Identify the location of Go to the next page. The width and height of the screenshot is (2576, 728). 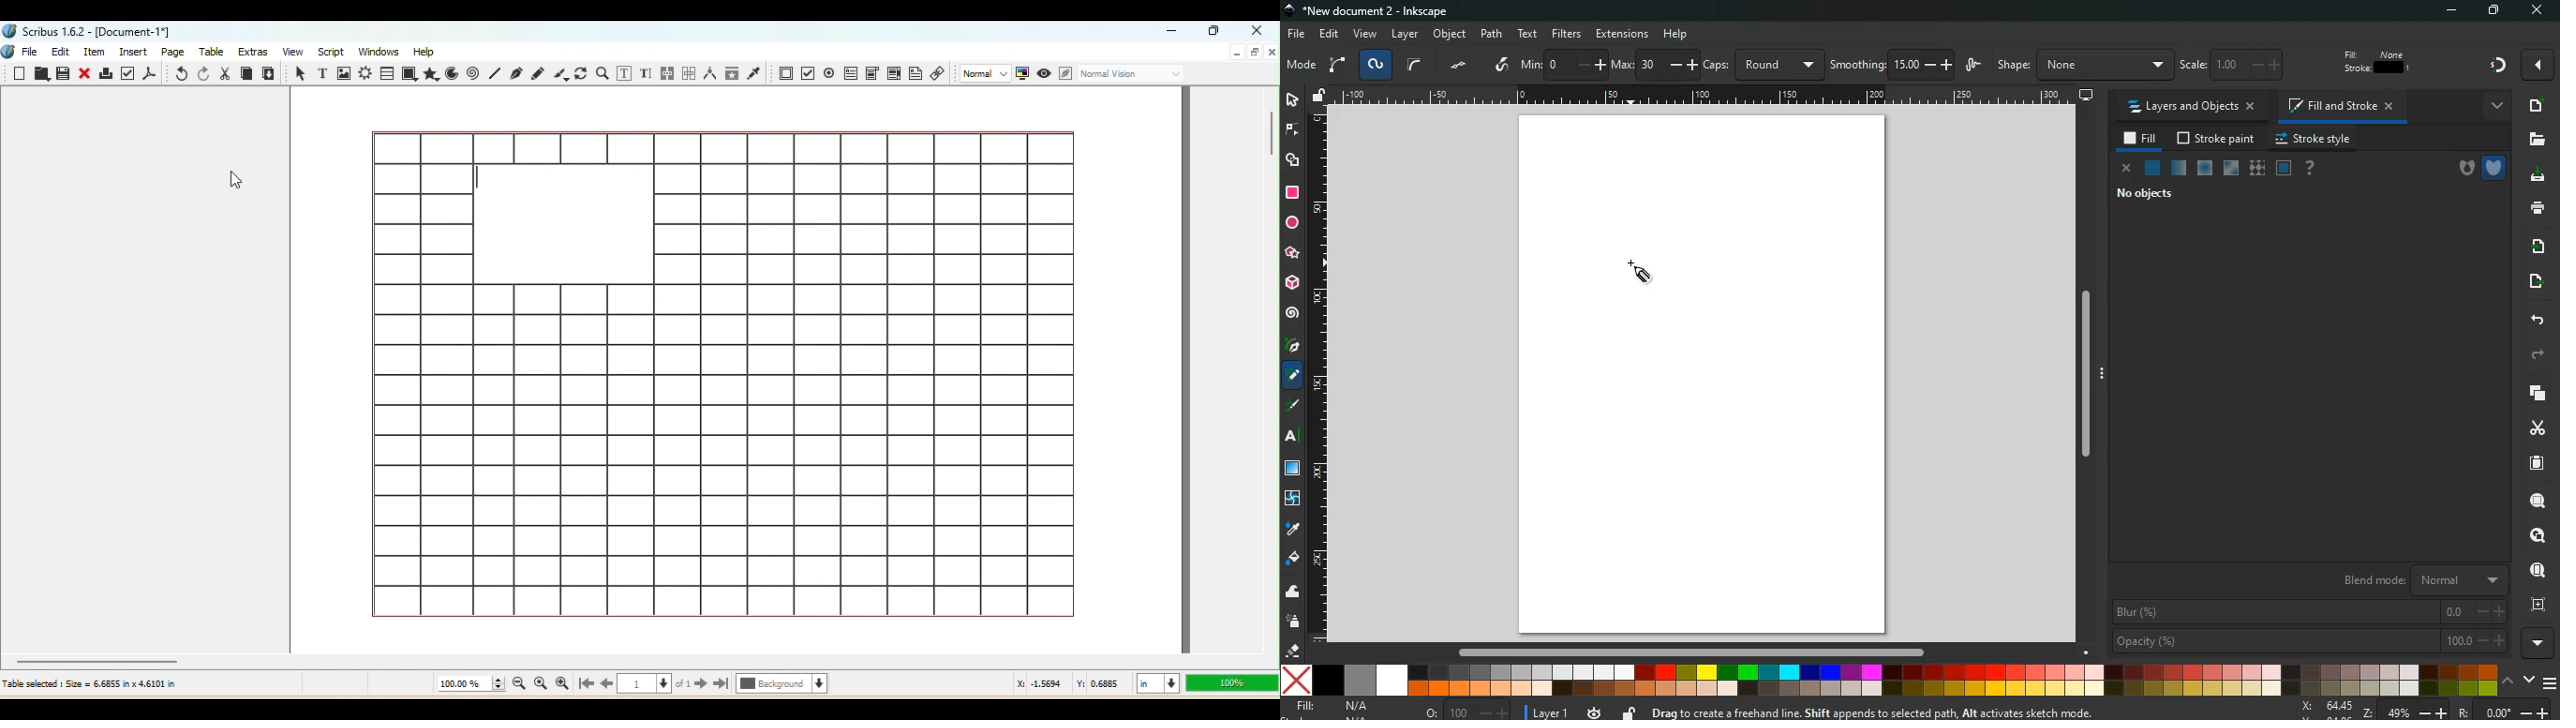
(701, 685).